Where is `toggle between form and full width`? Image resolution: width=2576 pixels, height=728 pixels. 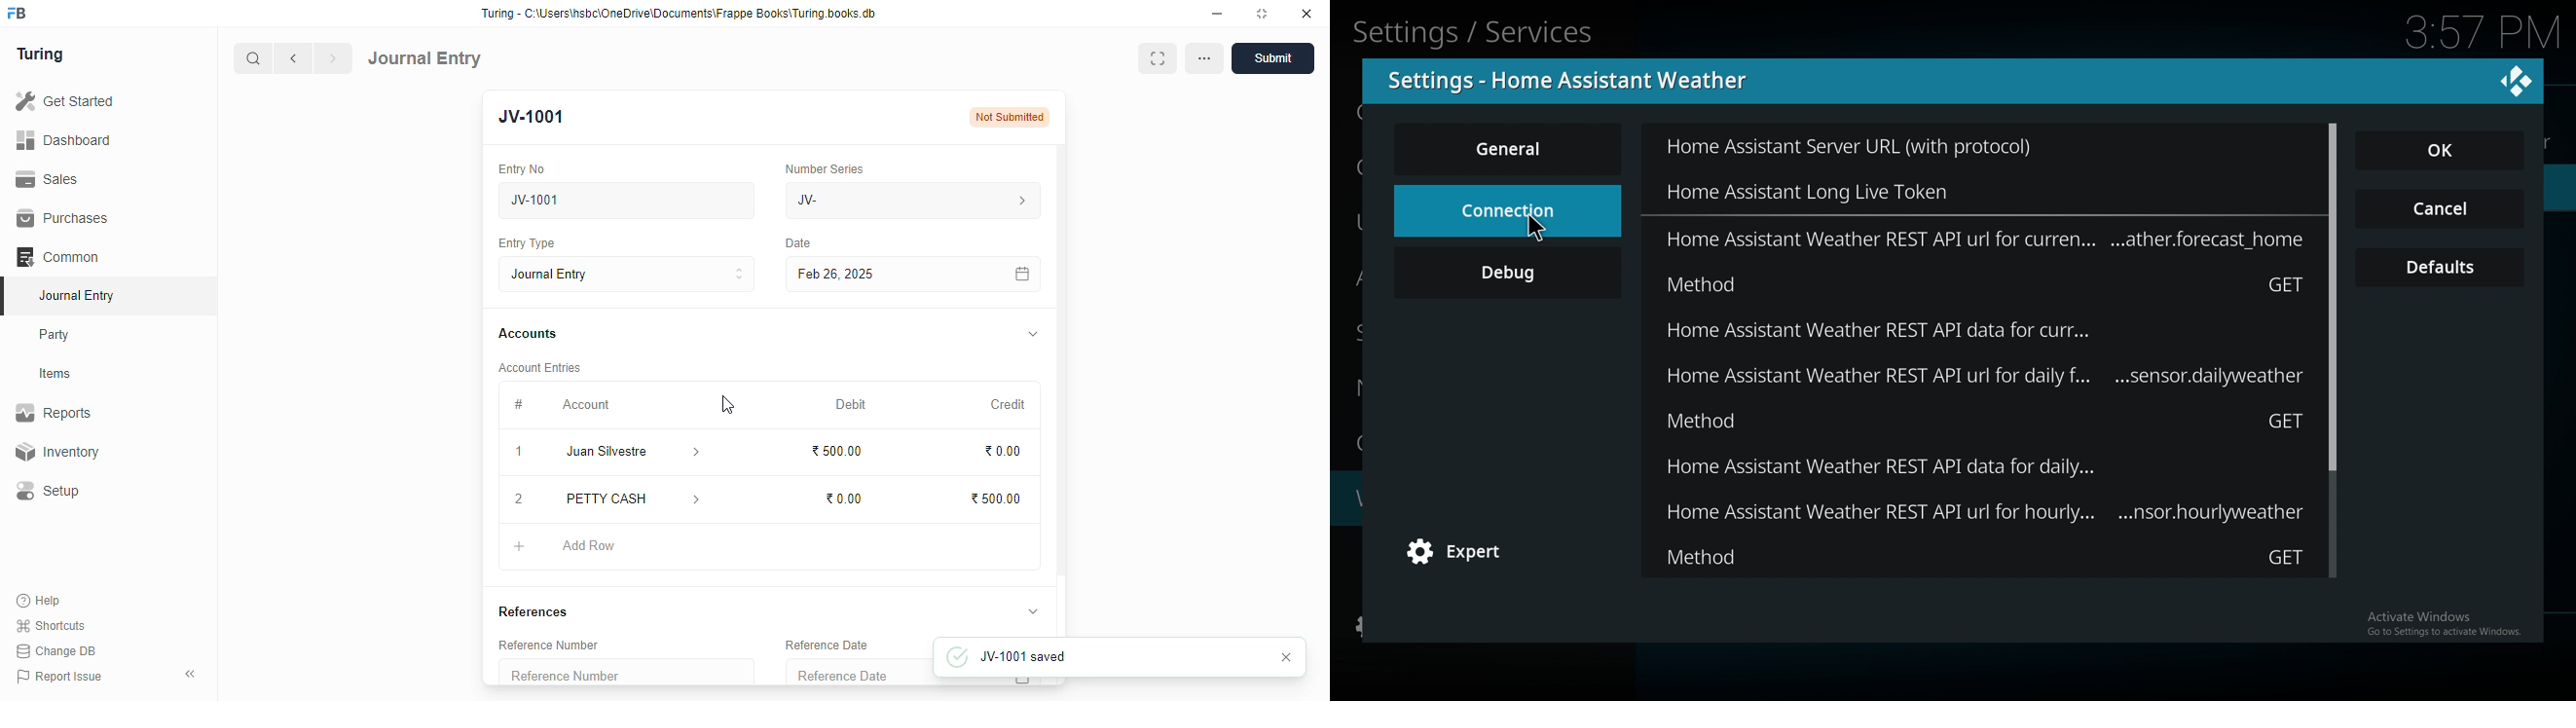
toggle between form and full width is located at coordinates (1157, 58).